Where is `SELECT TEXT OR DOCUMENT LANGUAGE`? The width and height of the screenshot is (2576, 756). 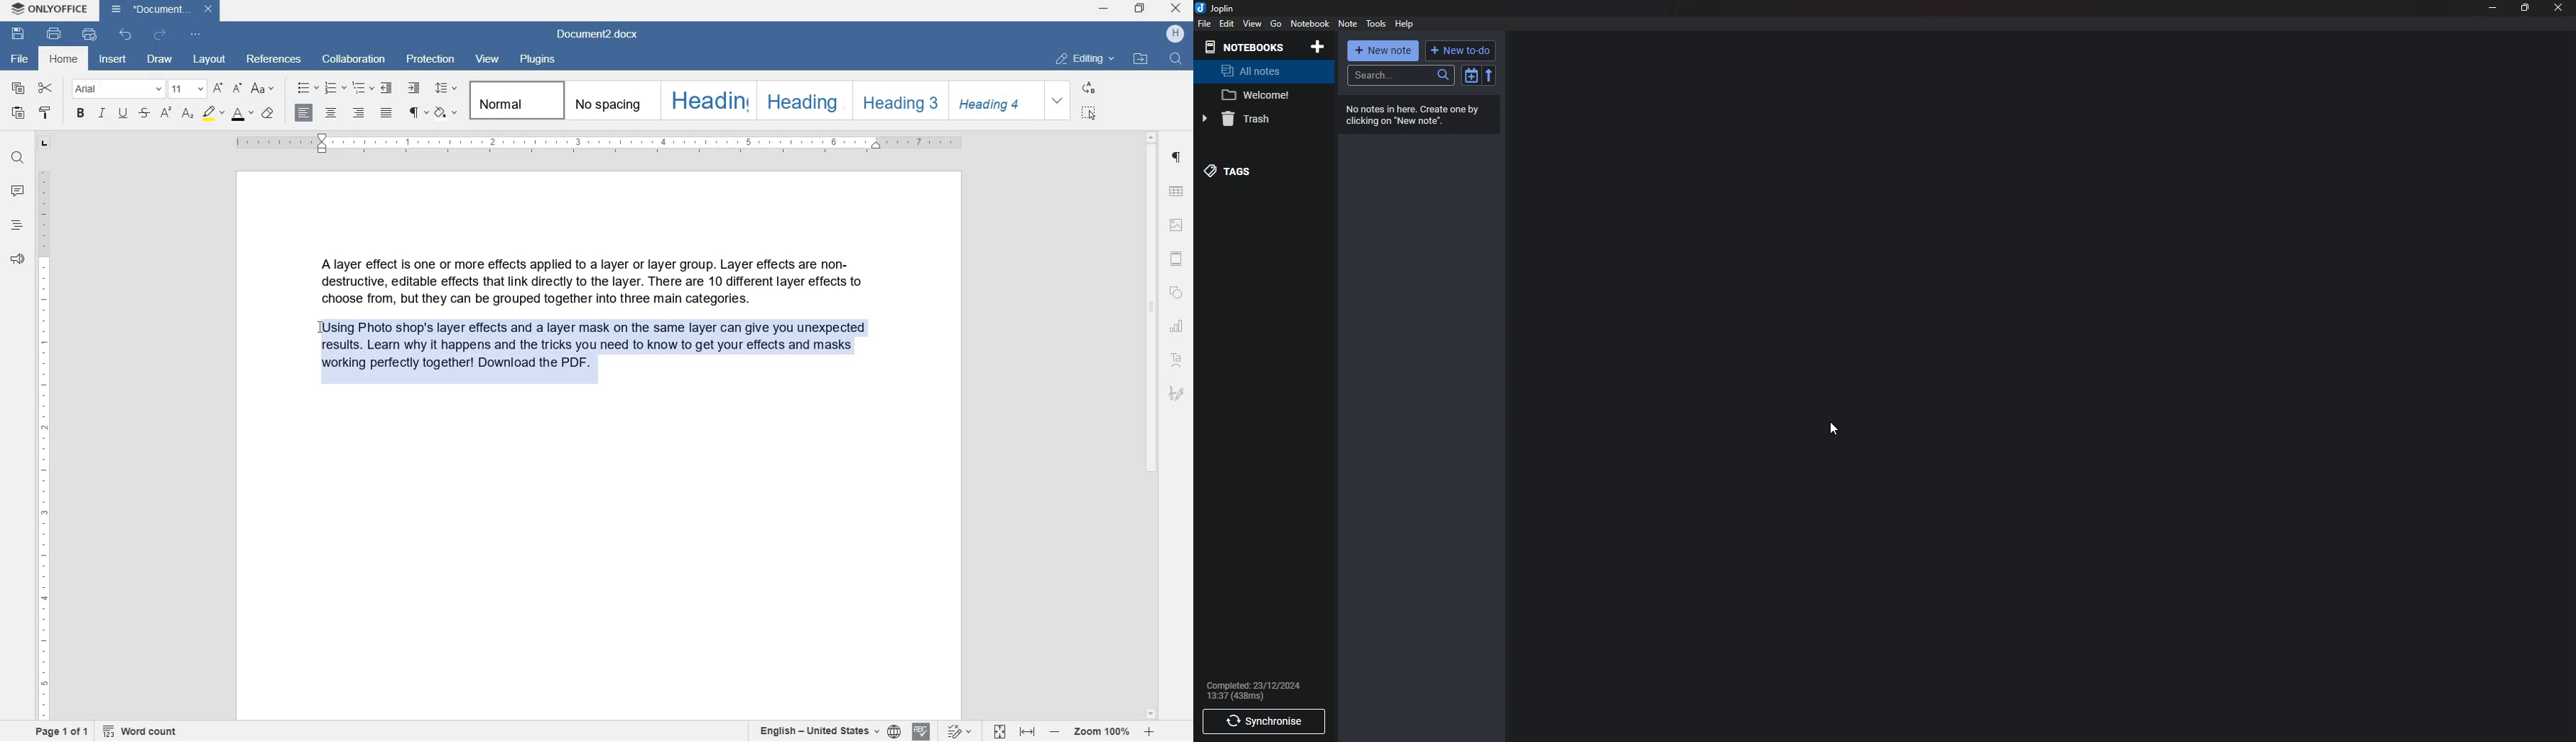 SELECT TEXT OR DOCUMENT LANGUAGE is located at coordinates (830, 732).